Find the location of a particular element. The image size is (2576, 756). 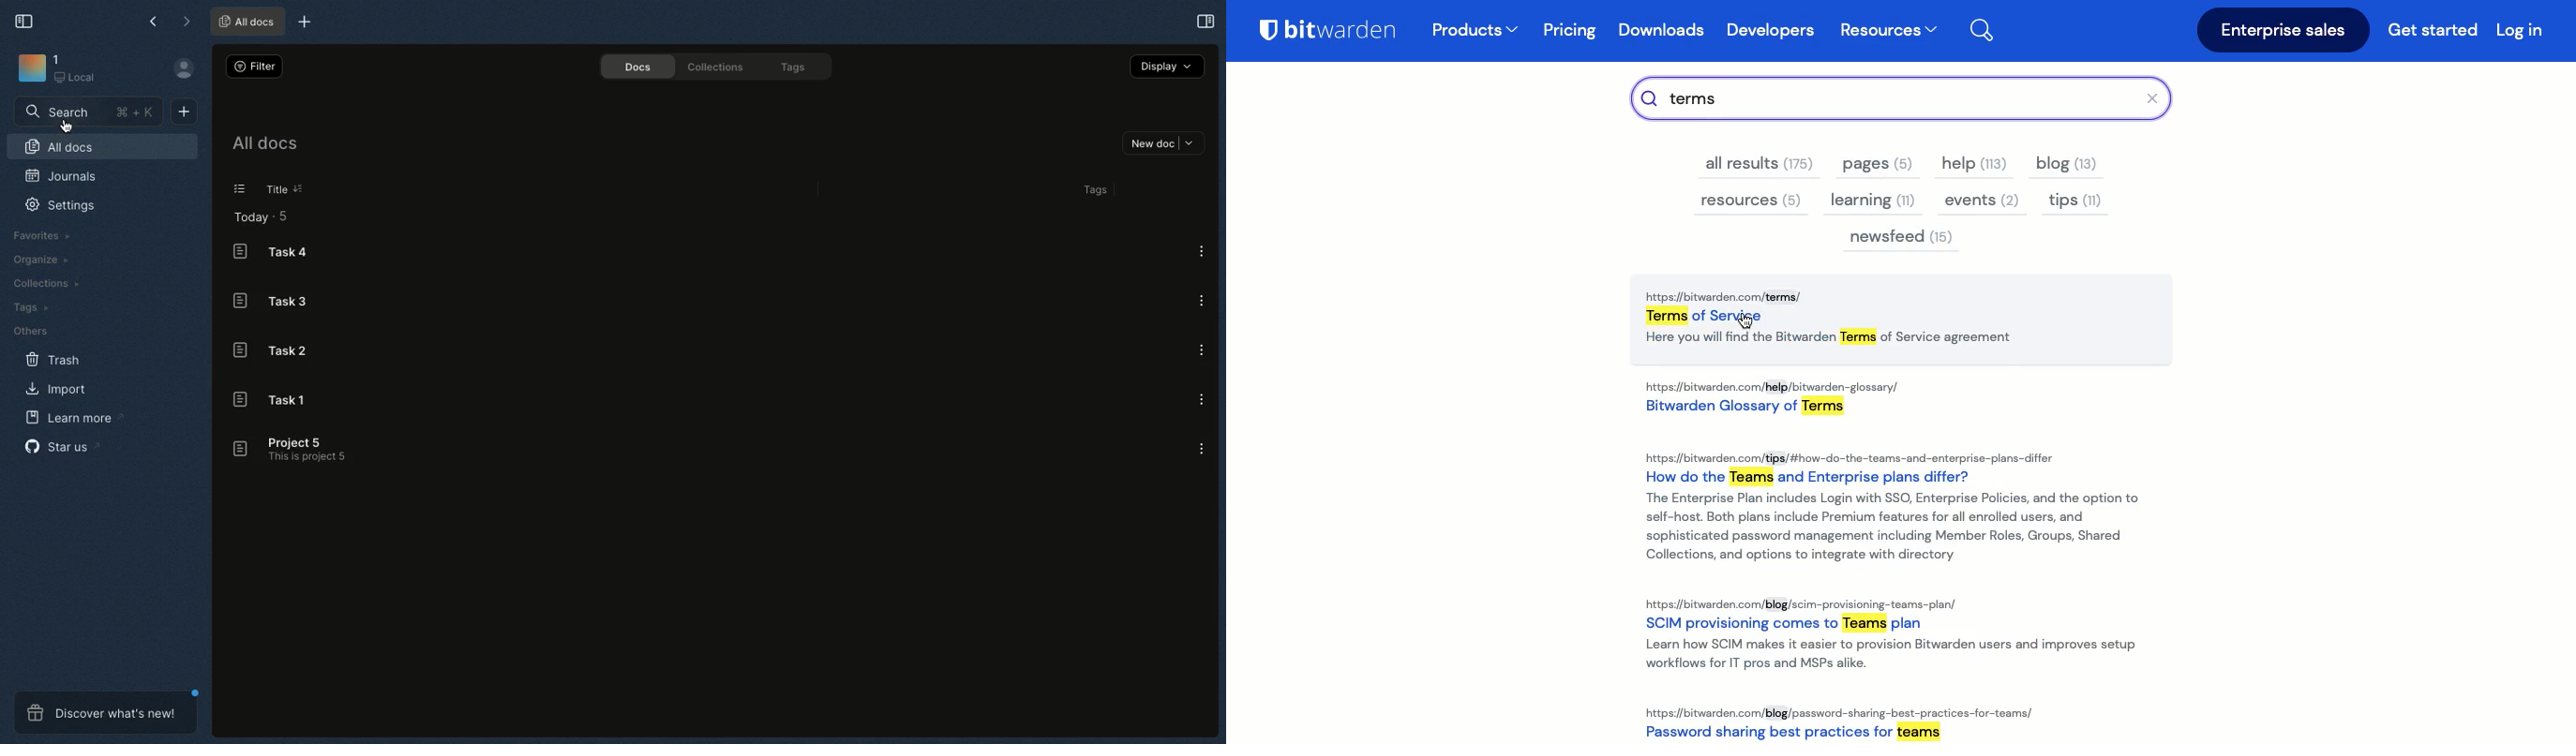

help is located at coordinates (1974, 164).